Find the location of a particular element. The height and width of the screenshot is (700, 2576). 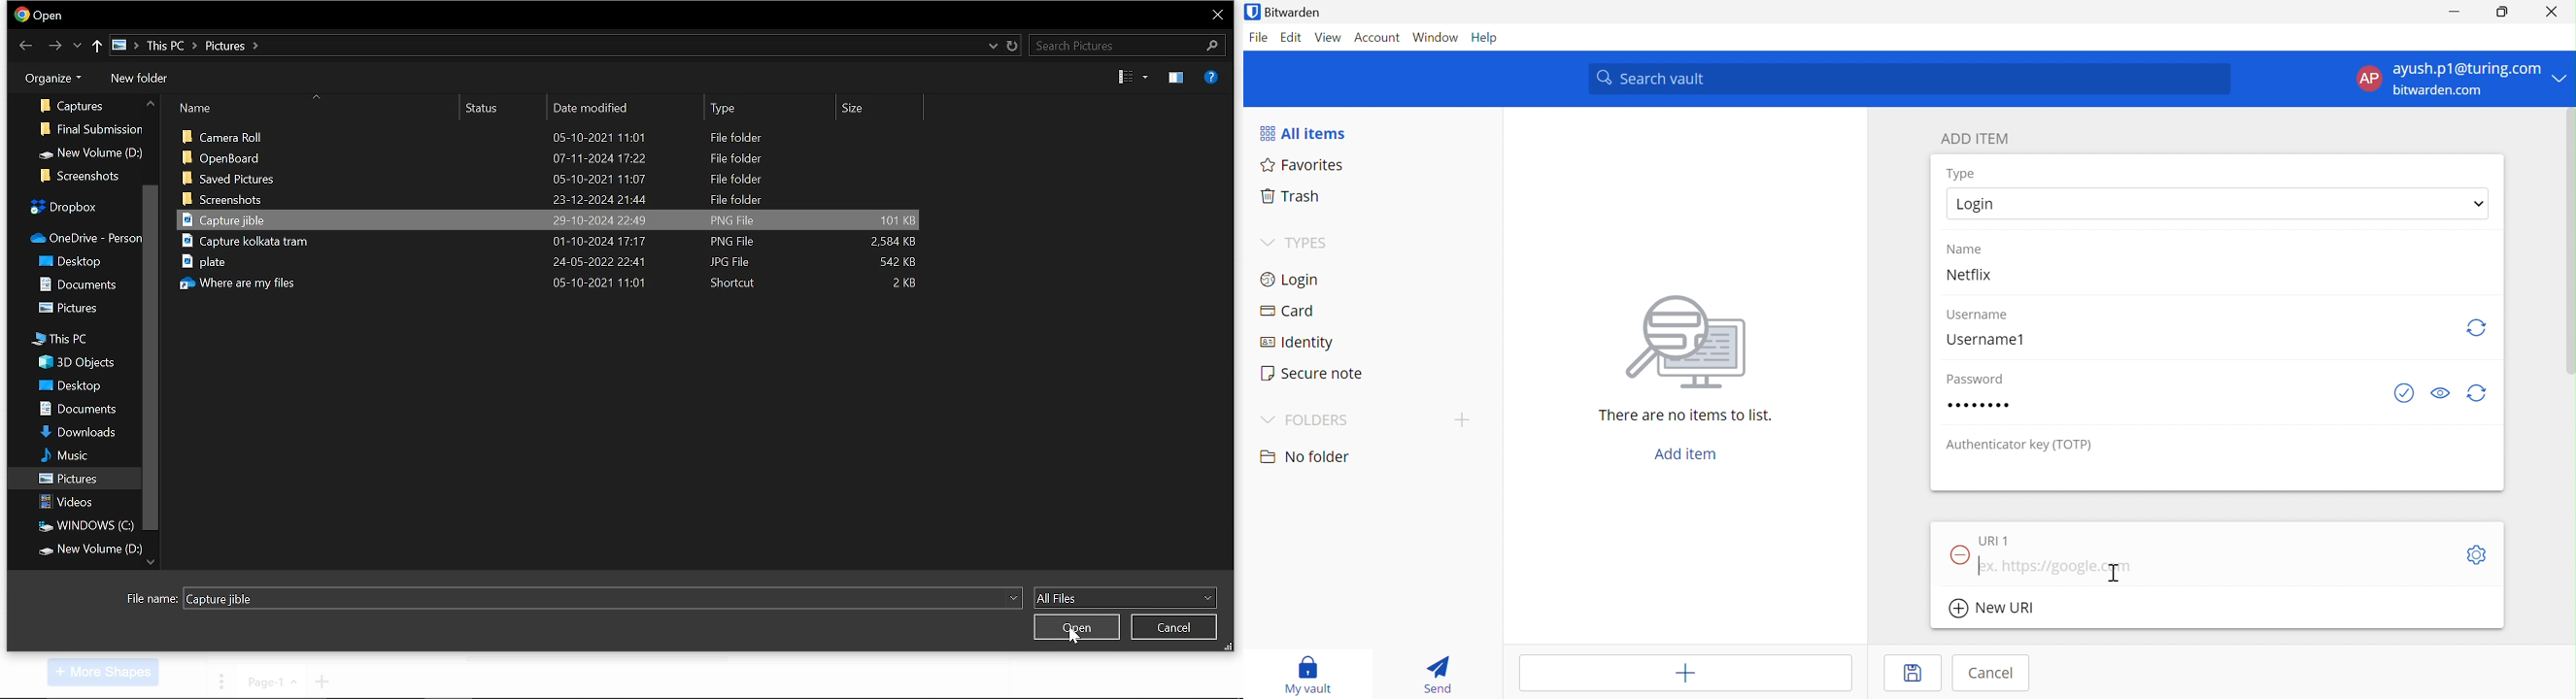

Password is located at coordinates (1973, 378).